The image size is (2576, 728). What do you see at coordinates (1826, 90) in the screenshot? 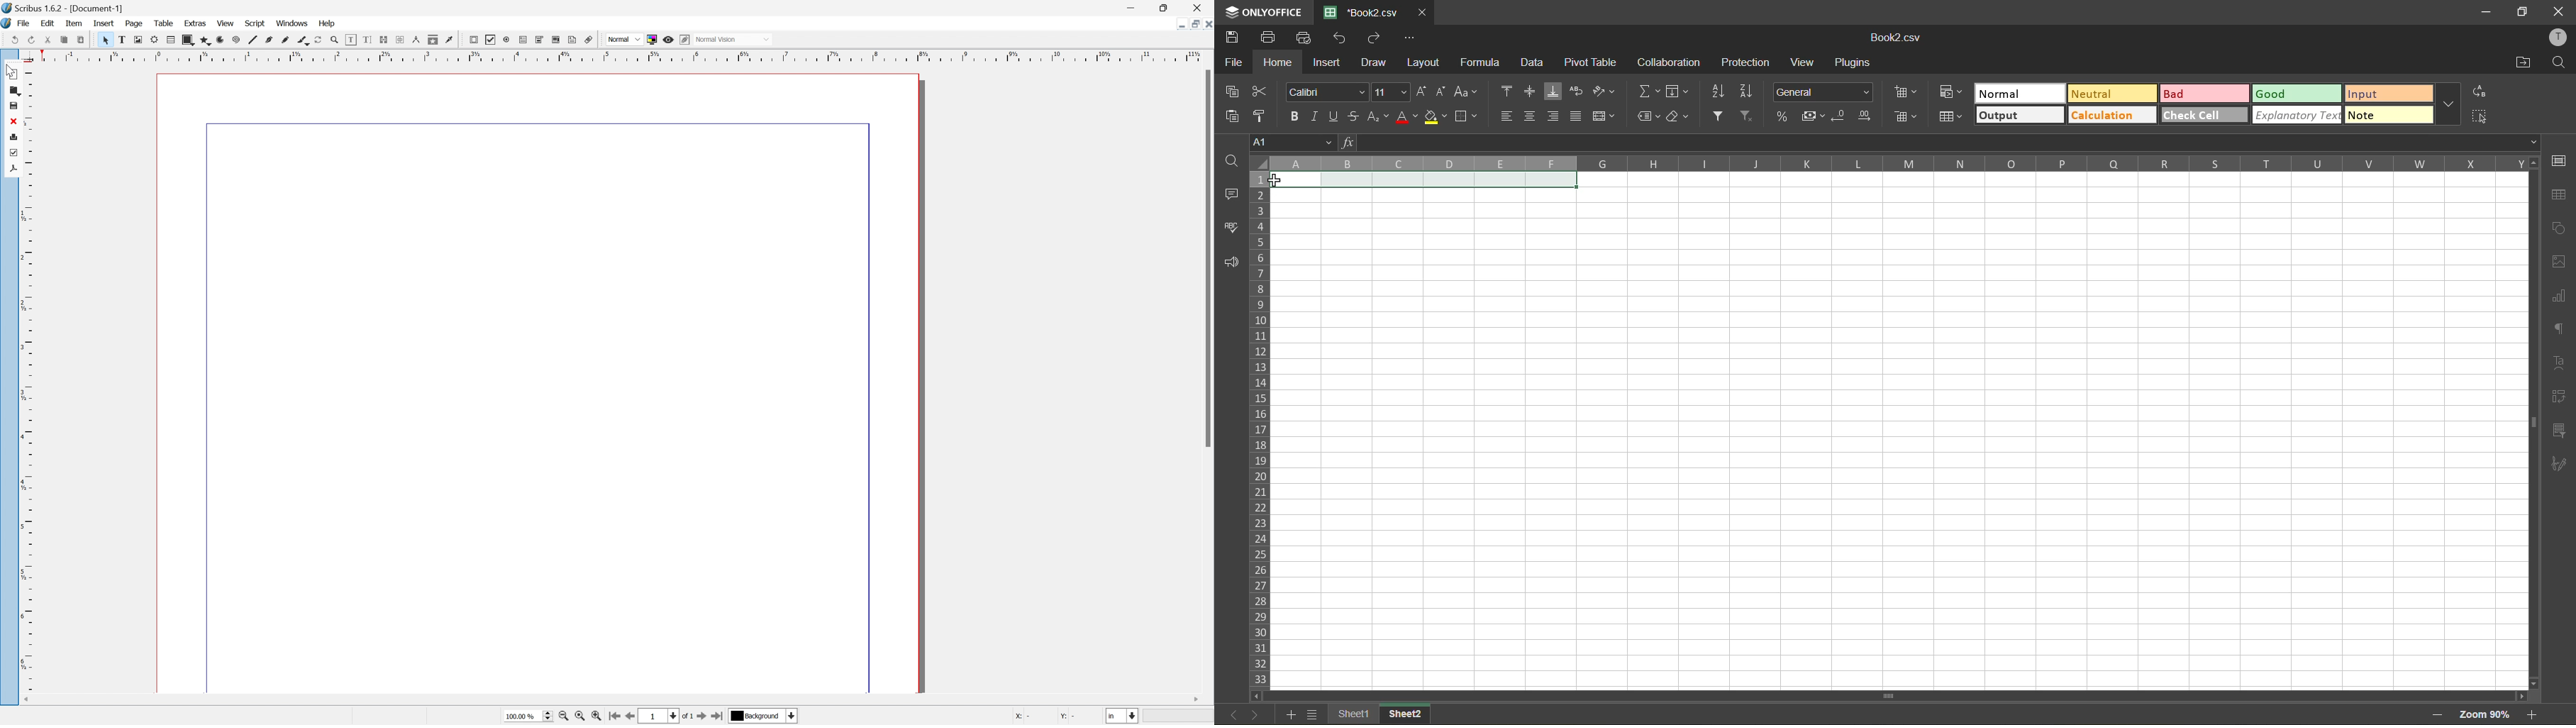
I see `number format` at bounding box center [1826, 90].